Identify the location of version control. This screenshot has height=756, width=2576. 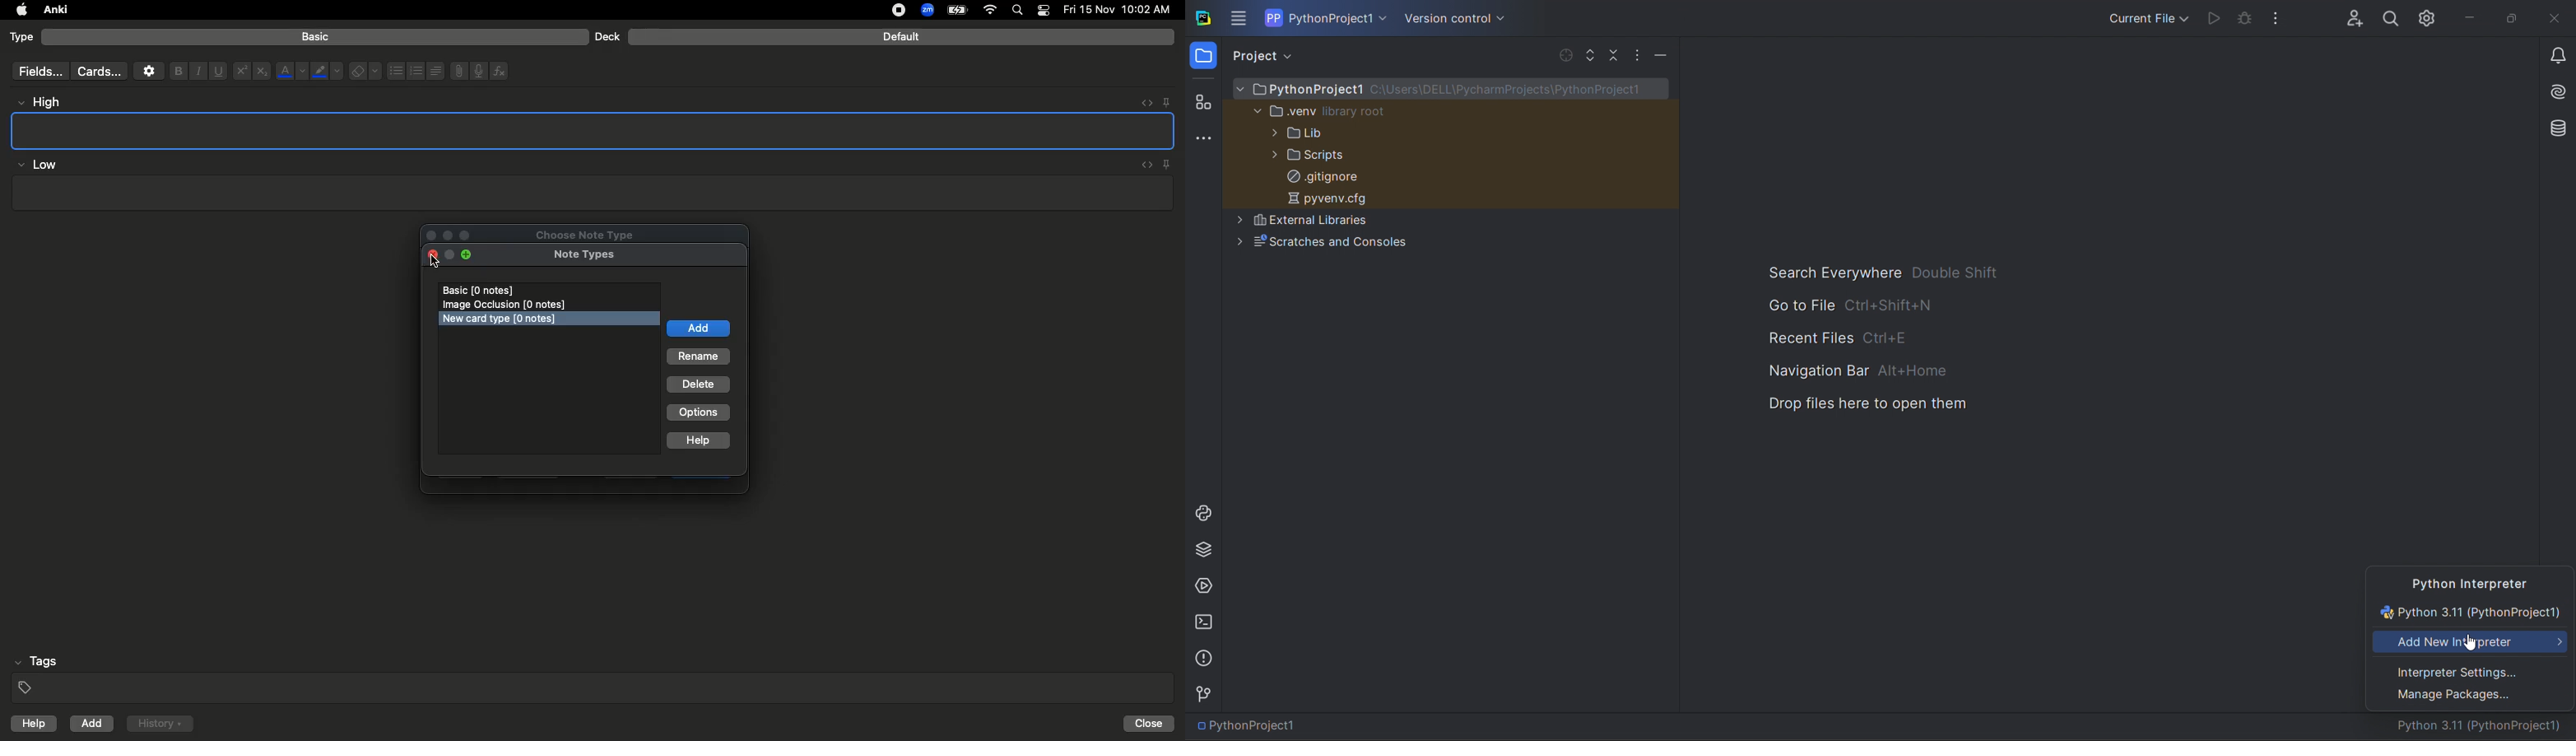
(1205, 694).